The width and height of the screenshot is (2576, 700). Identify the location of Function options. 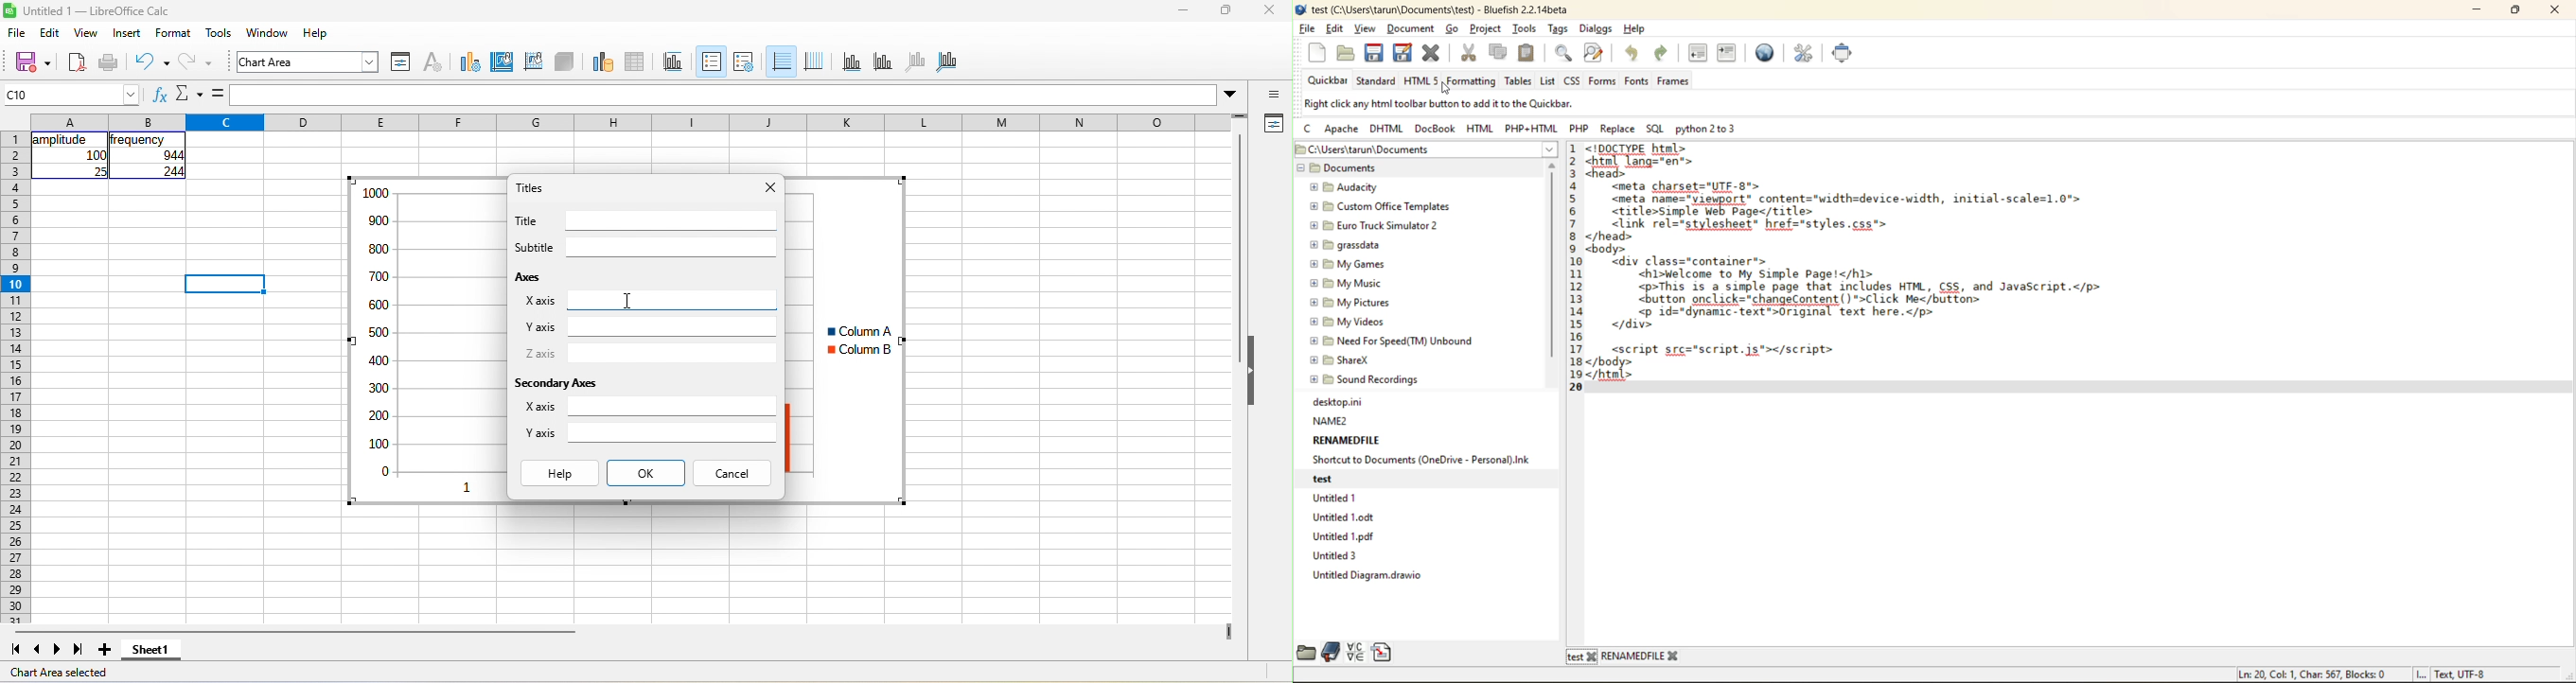
(189, 94).